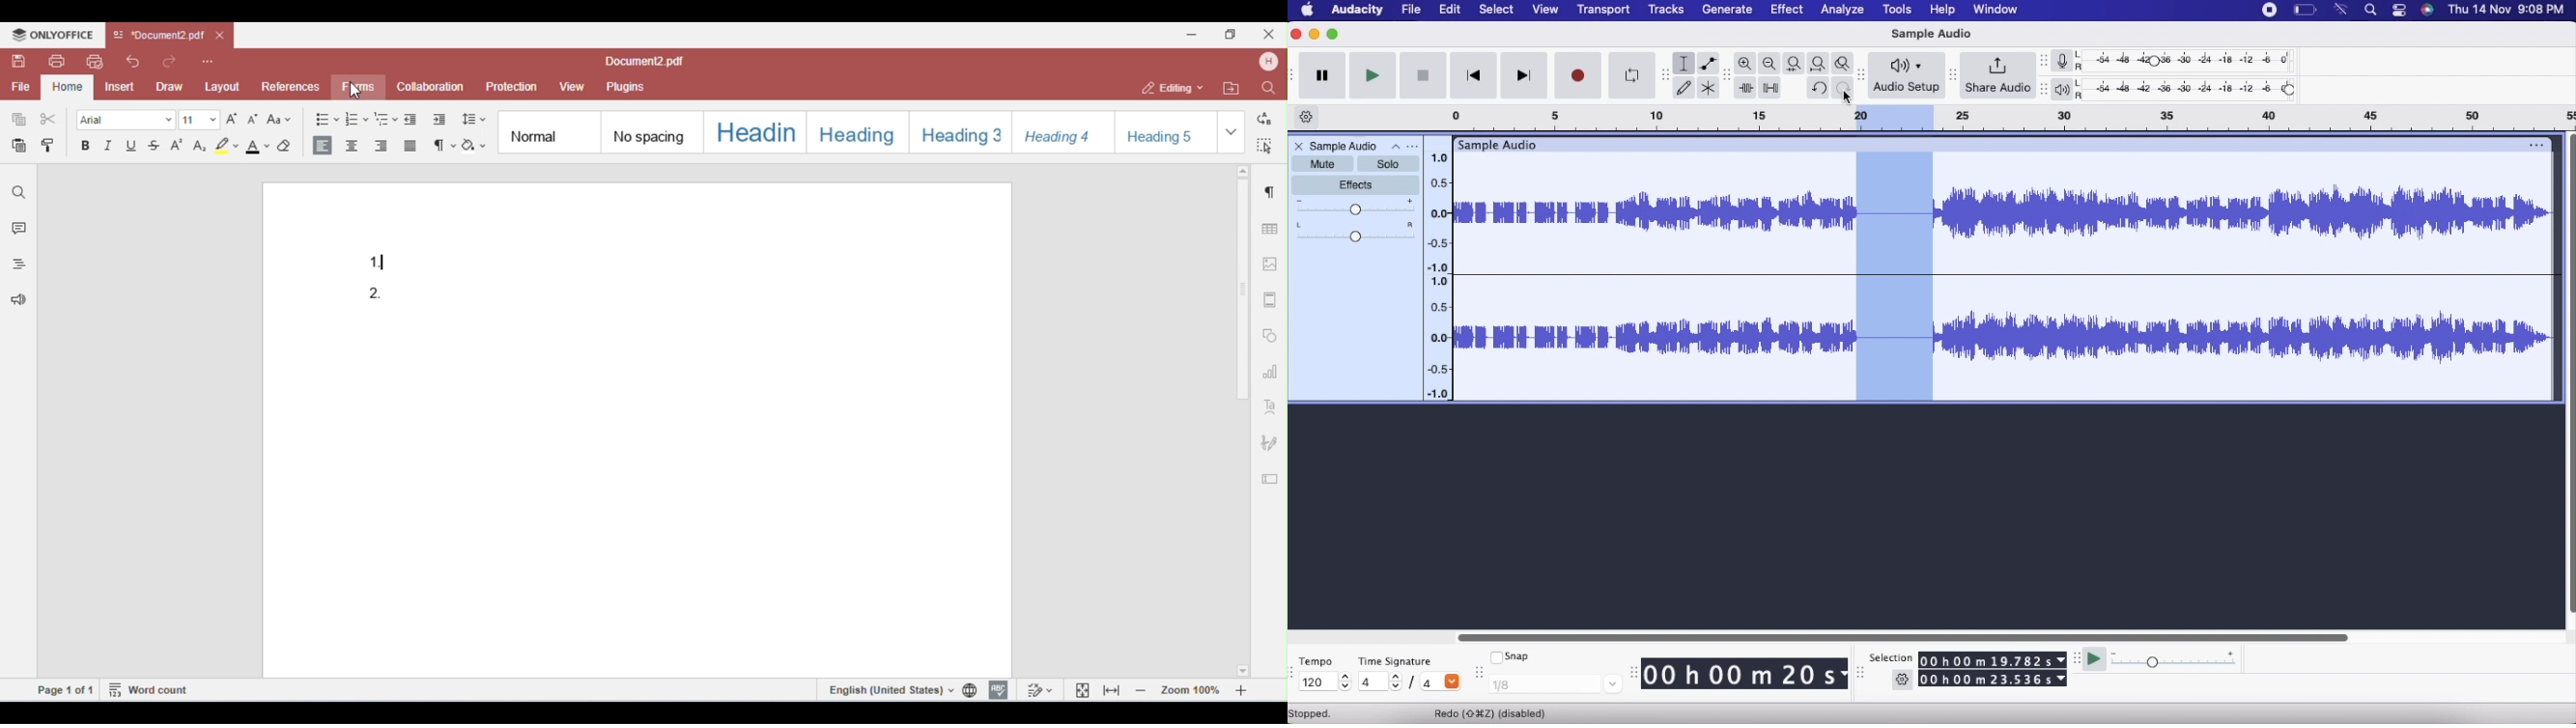 This screenshot has width=2576, height=728. What do you see at coordinates (1906, 634) in the screenshot?
I see `Slider` at bounding box center [1906, 634].